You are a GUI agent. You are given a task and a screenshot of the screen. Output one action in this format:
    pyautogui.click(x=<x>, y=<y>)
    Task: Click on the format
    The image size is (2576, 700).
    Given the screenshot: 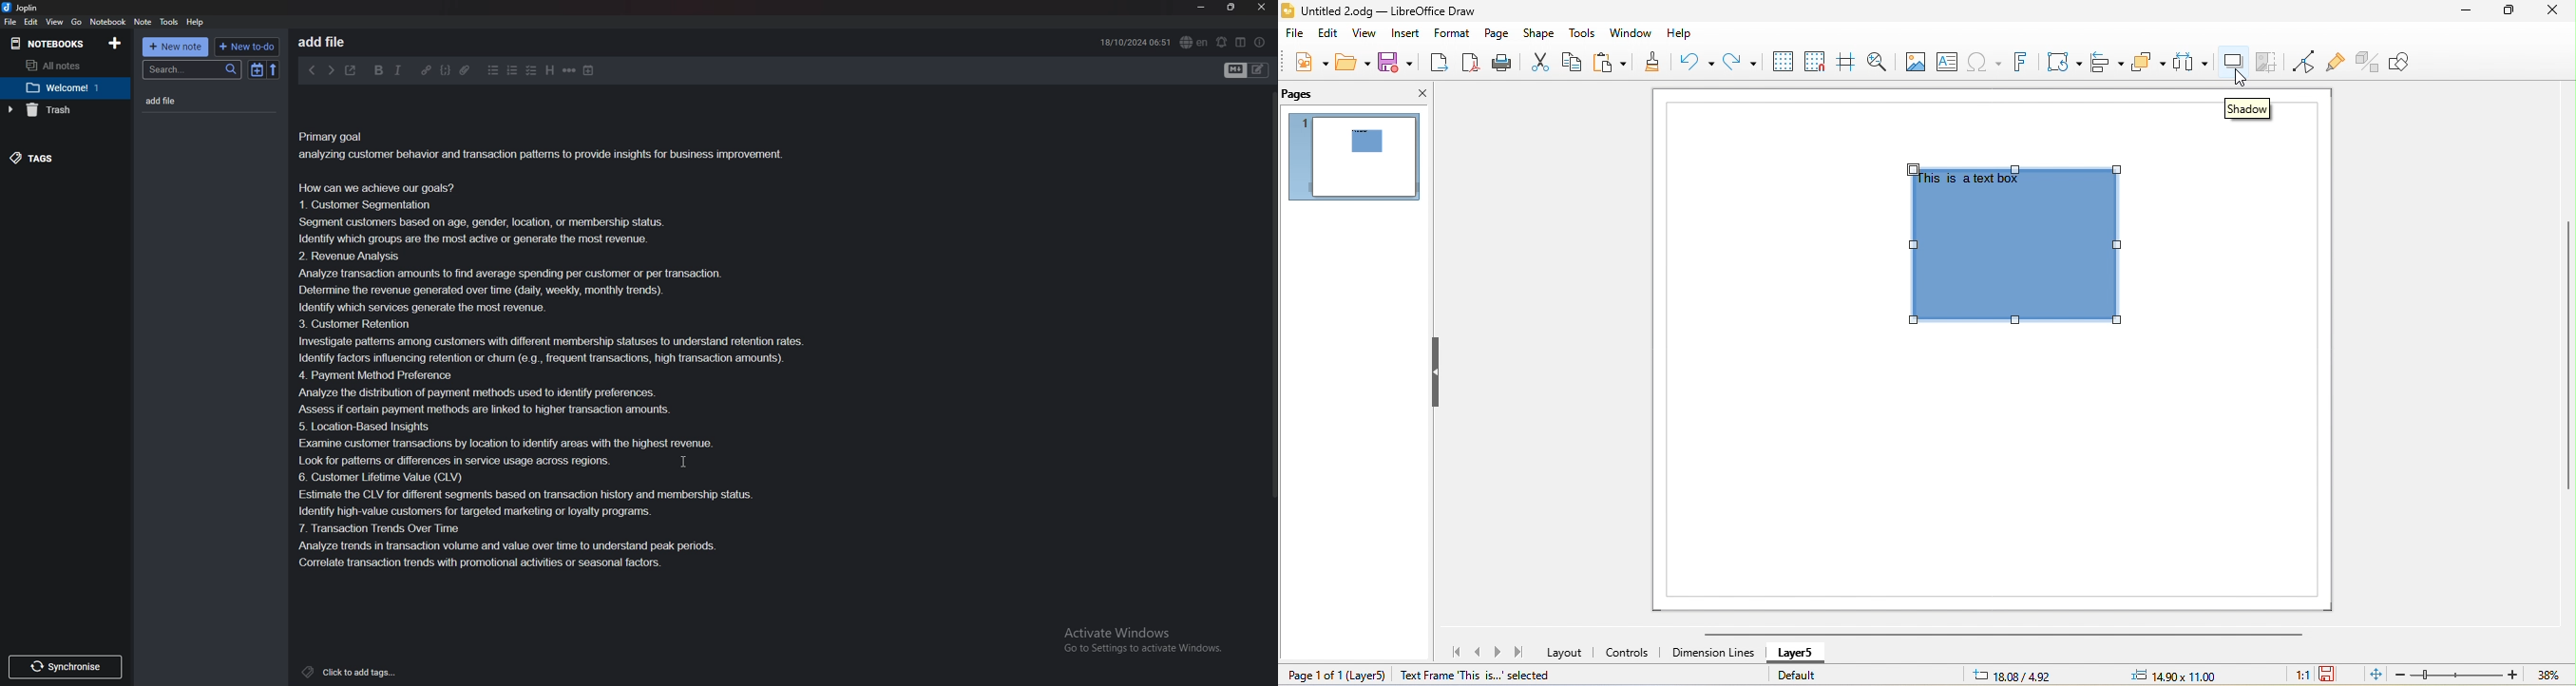 What is the action you would take?
    pyautogui.click(x=1450, y=35)
    